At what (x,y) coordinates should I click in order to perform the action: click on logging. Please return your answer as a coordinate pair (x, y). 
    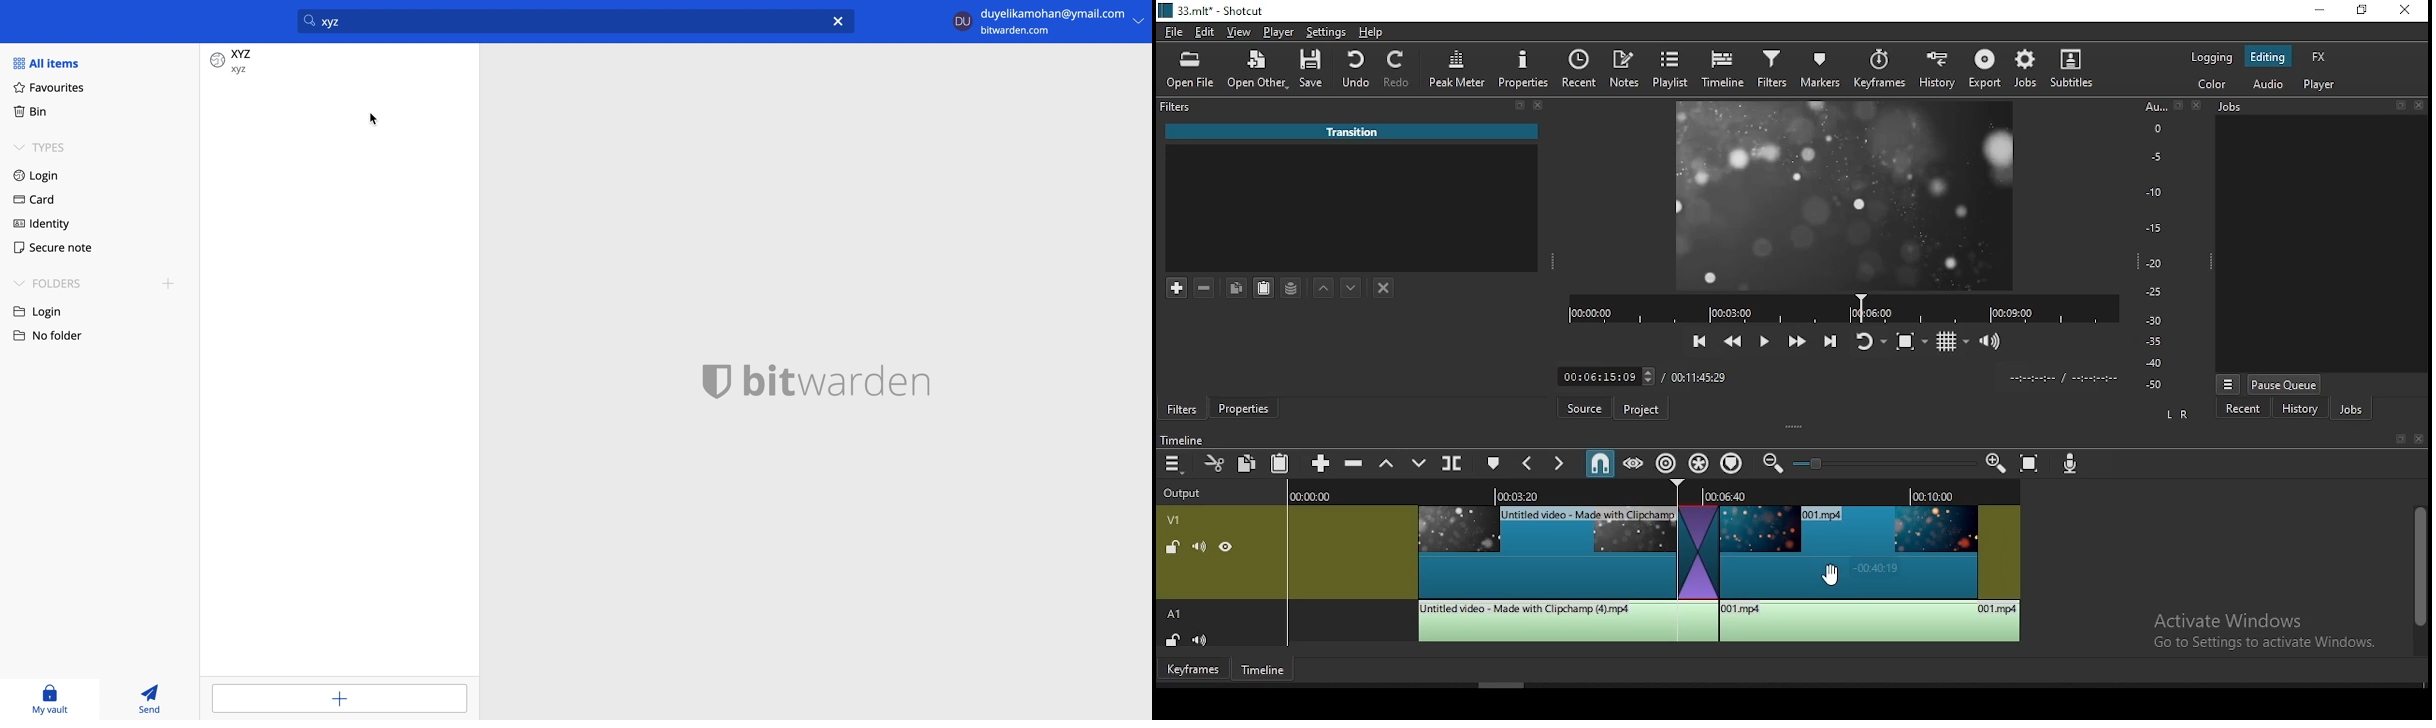
    Looking at the image, I should click on (2213, 57).